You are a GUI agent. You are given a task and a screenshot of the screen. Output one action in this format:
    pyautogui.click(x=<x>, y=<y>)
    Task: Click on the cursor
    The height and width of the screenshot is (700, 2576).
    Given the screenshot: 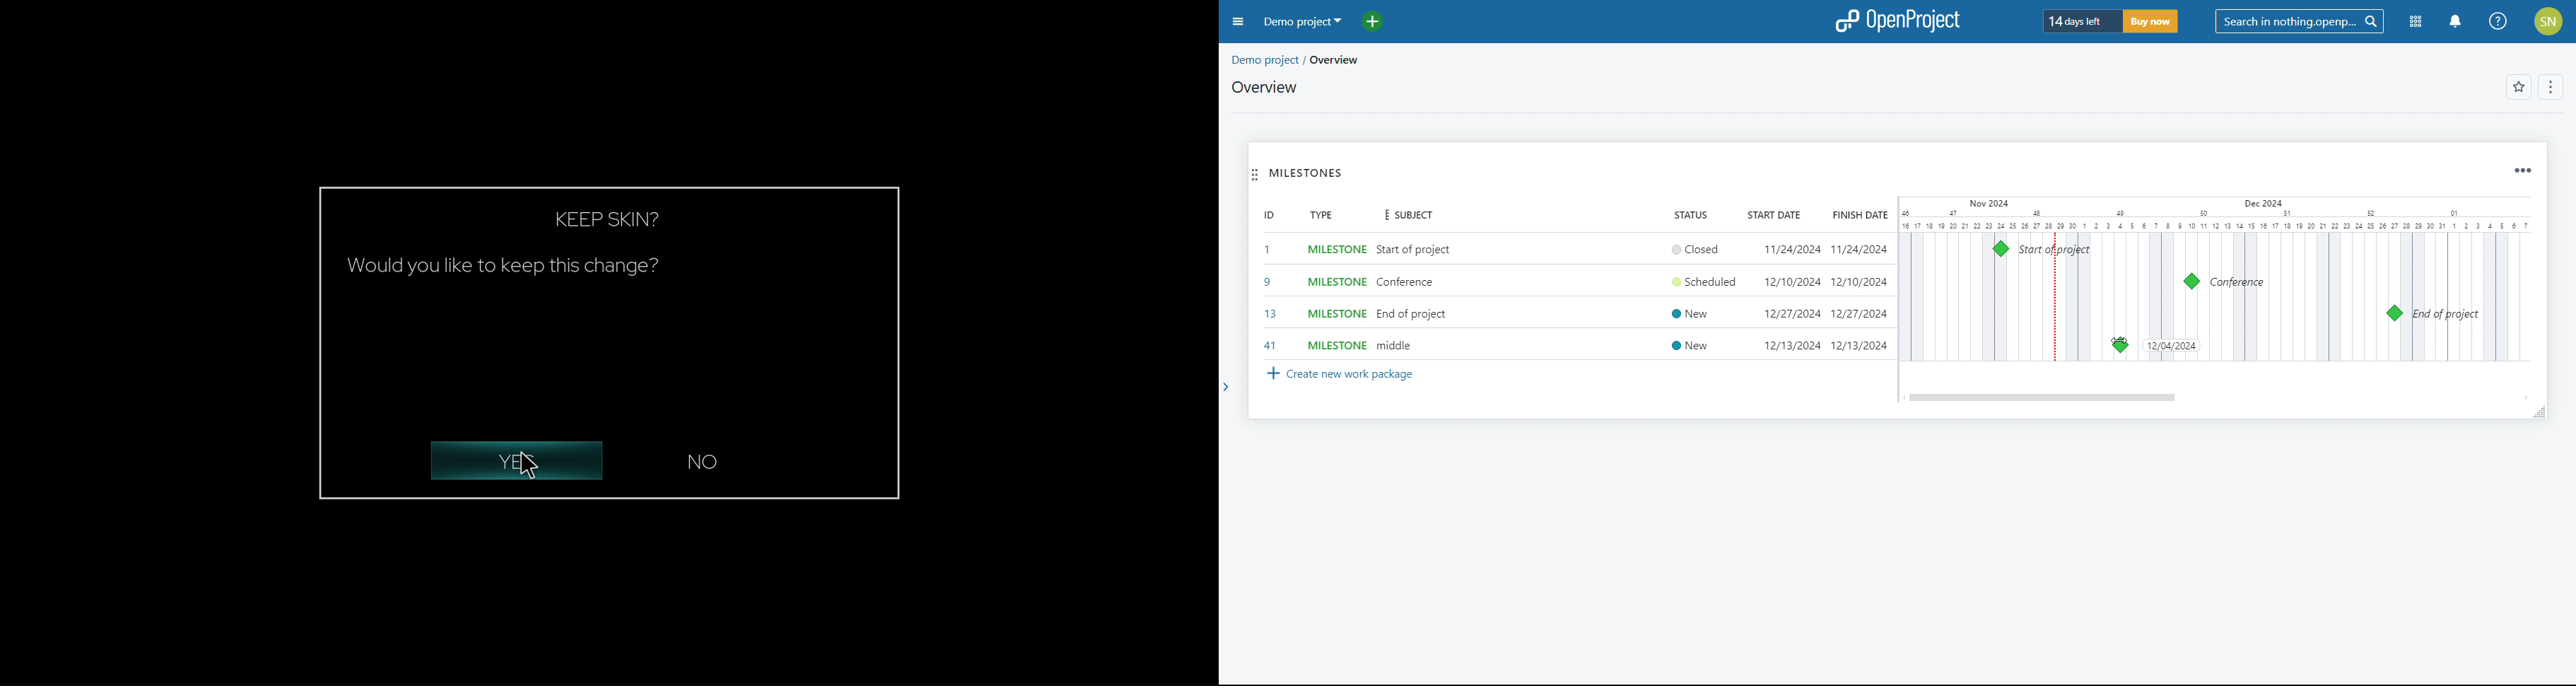 What is the action you would take?
    pyautogui.click(x=2119, y=342)
    